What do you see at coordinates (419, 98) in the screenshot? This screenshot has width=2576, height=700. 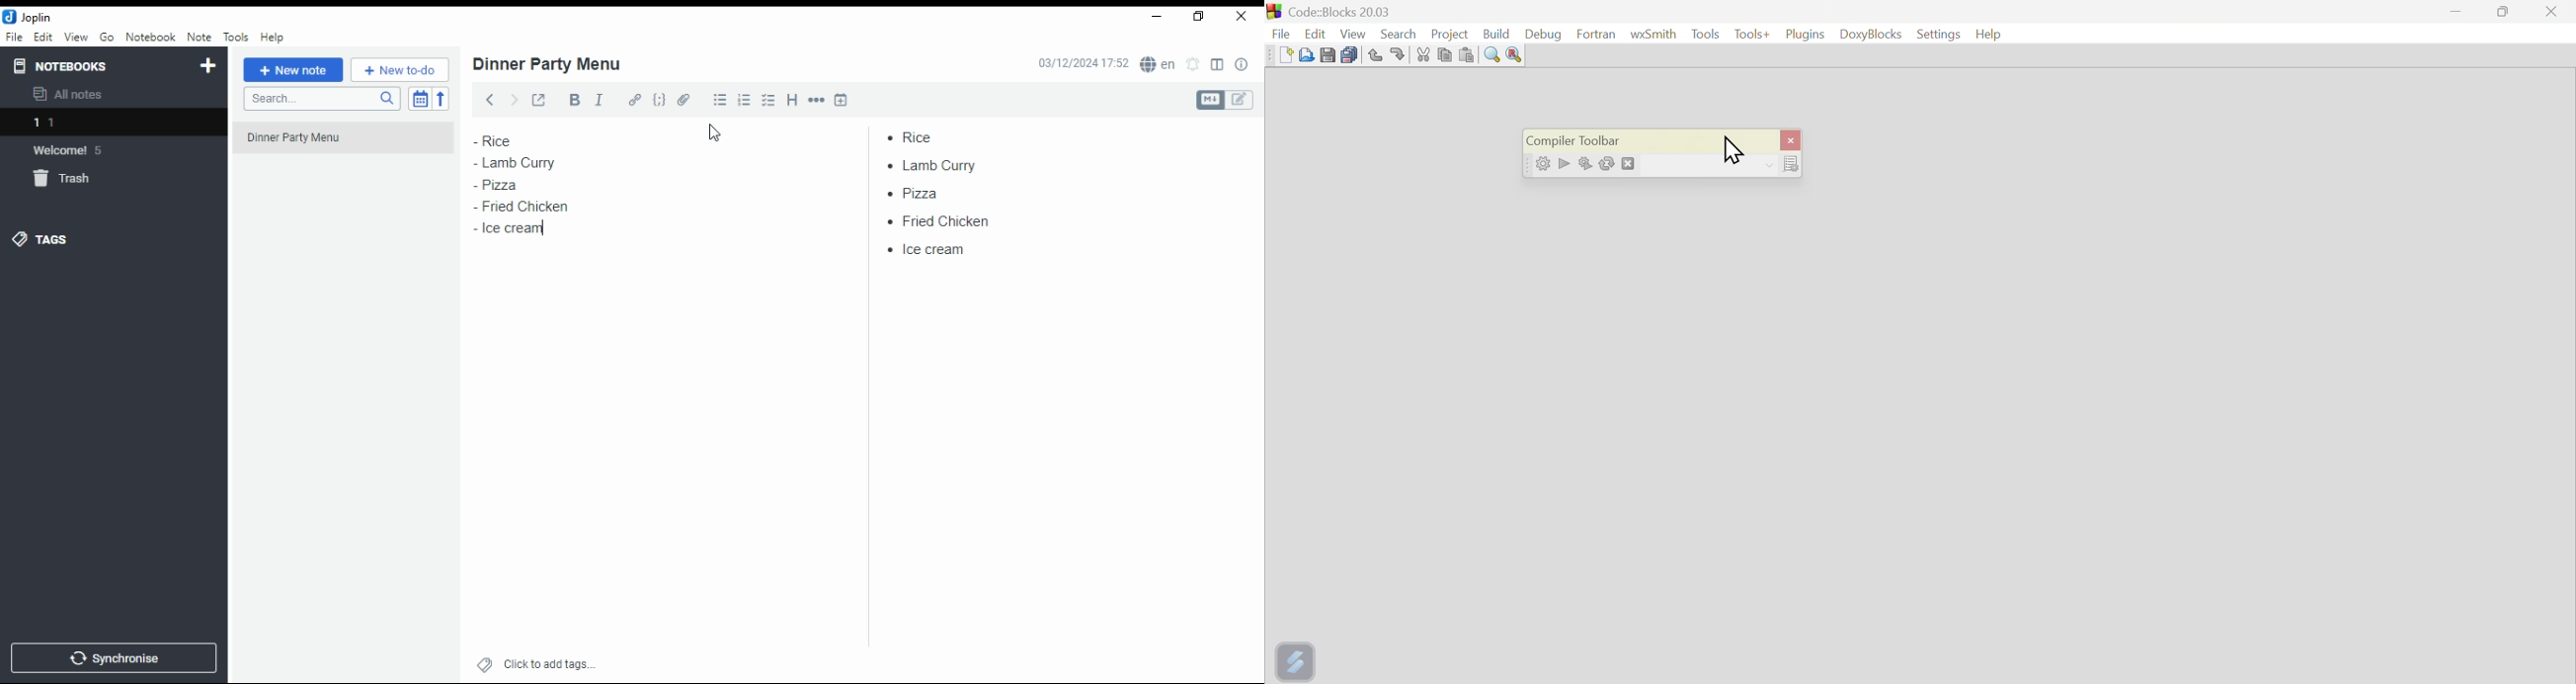 I see `toggle sort order` at bounding box center [419, 98].